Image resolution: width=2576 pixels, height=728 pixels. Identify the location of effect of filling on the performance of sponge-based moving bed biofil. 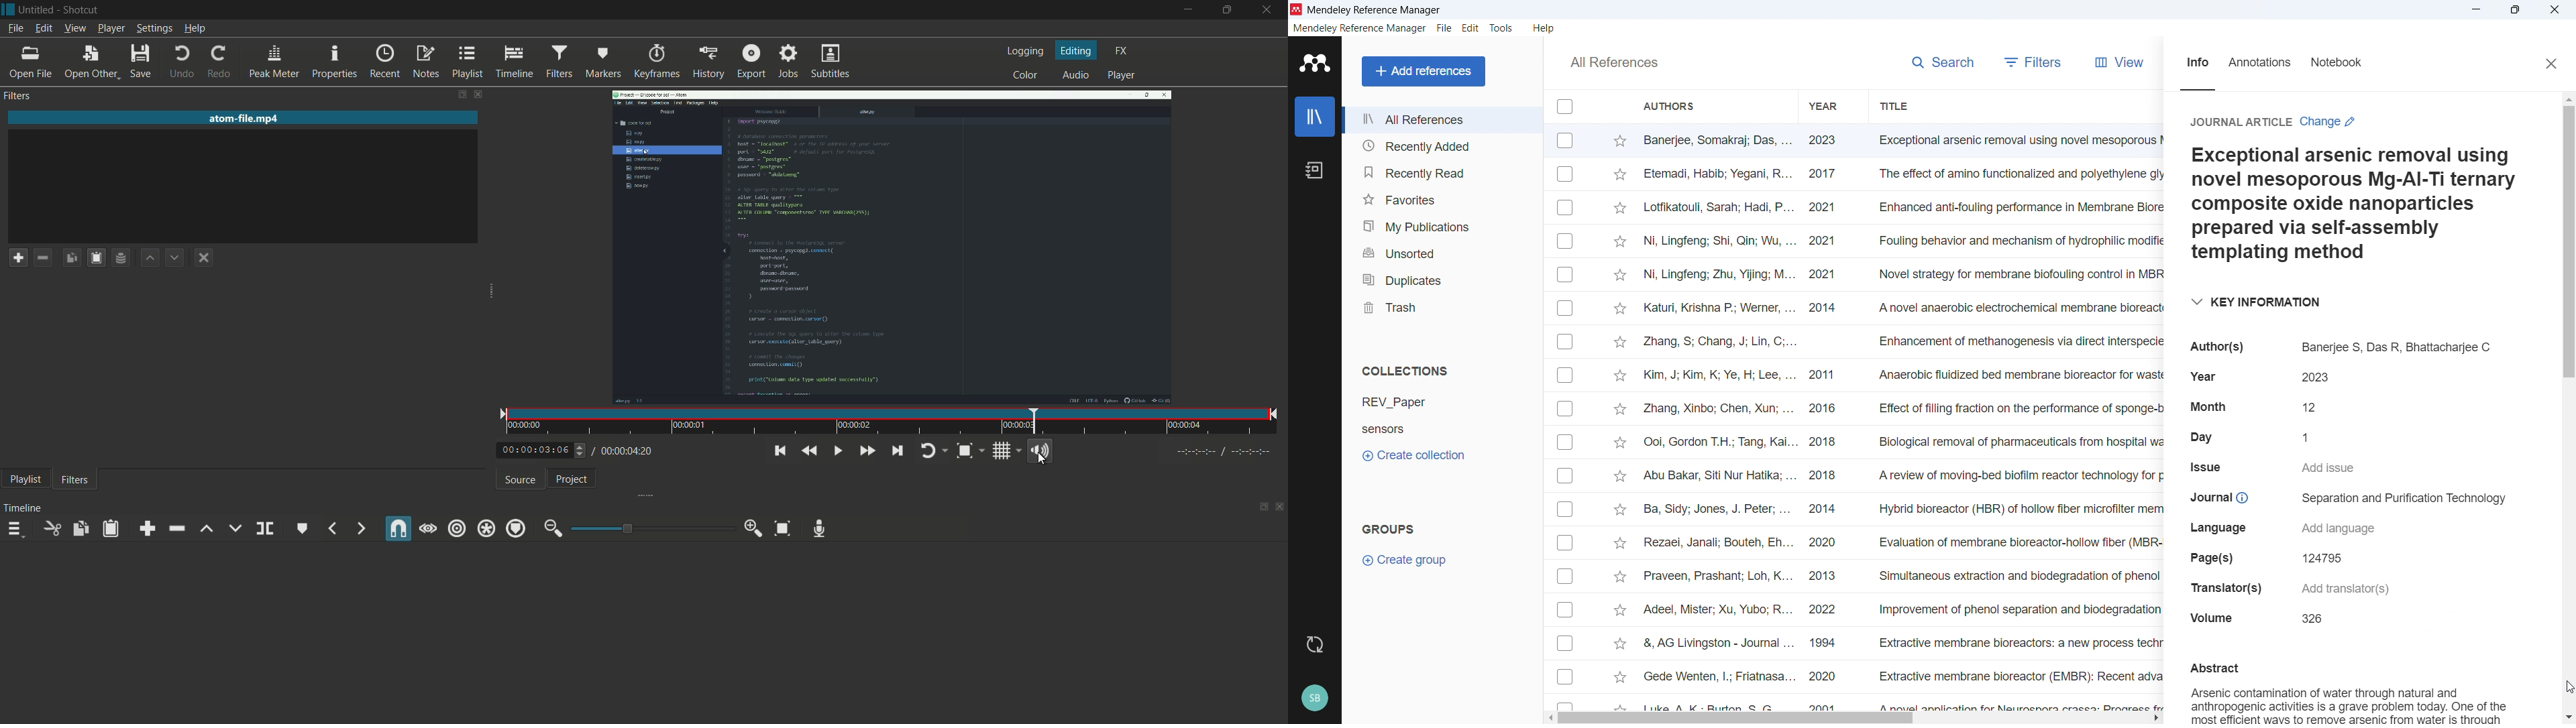
(2019, 407).